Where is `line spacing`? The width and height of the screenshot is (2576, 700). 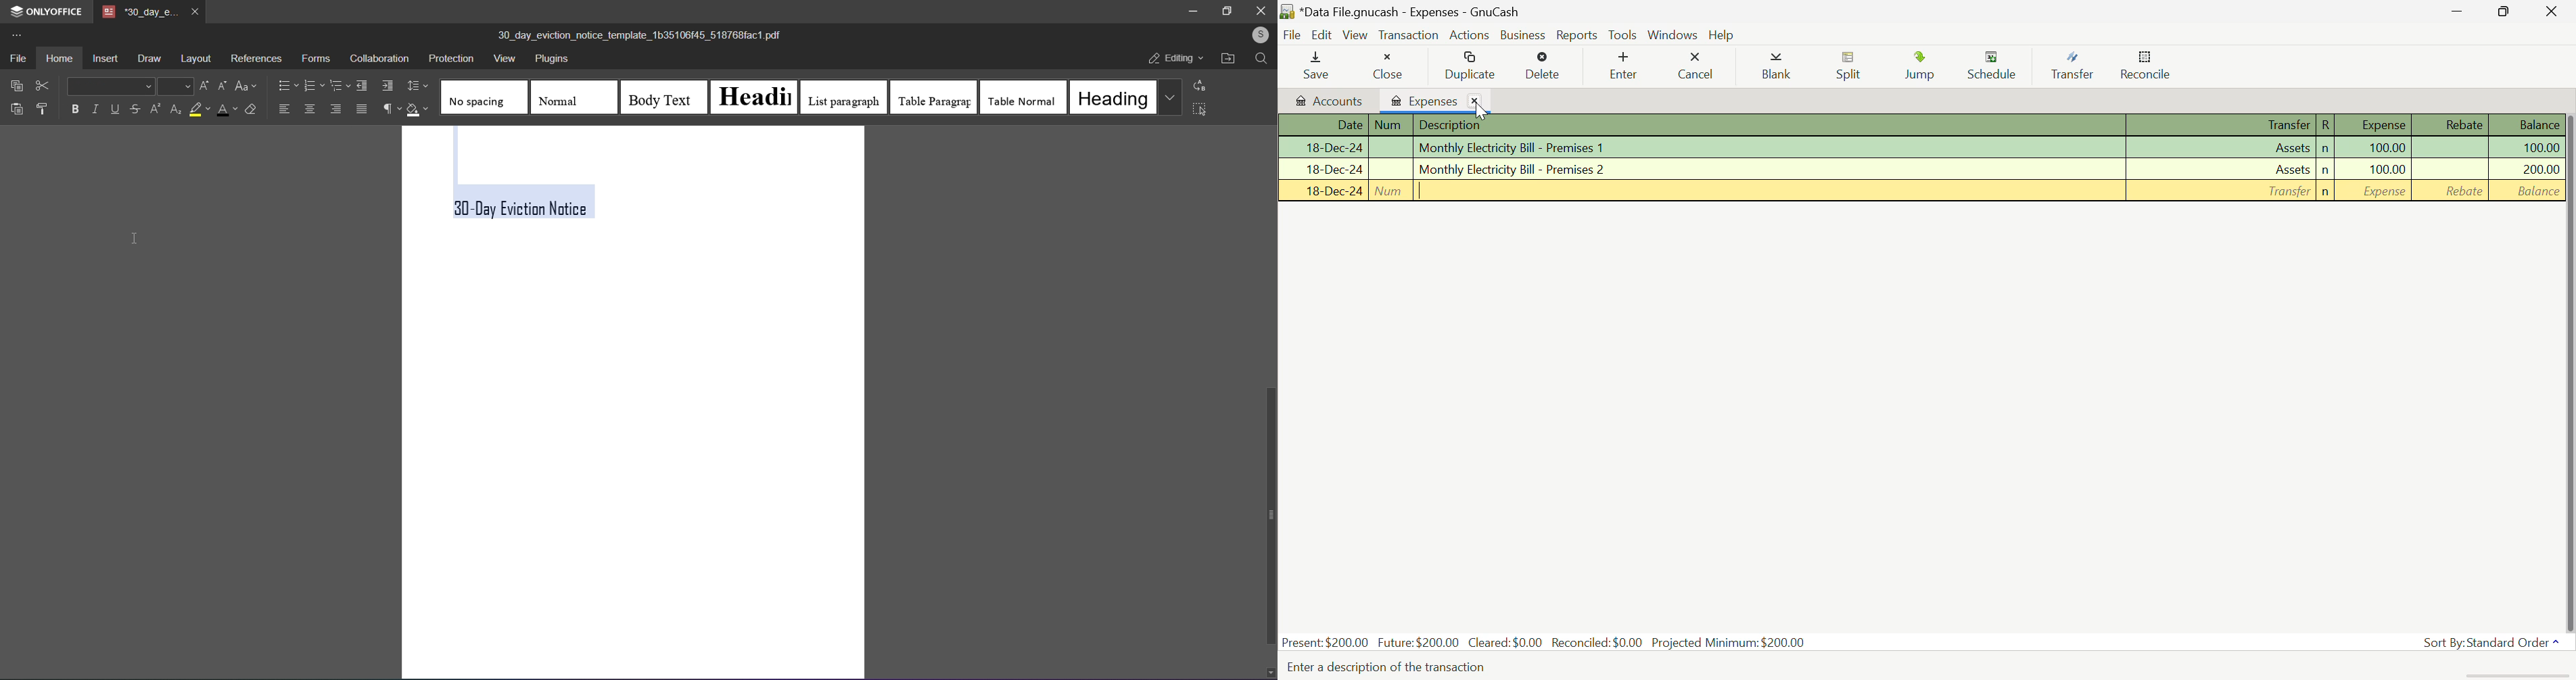 line spacing is located at coordinates (419, 86).